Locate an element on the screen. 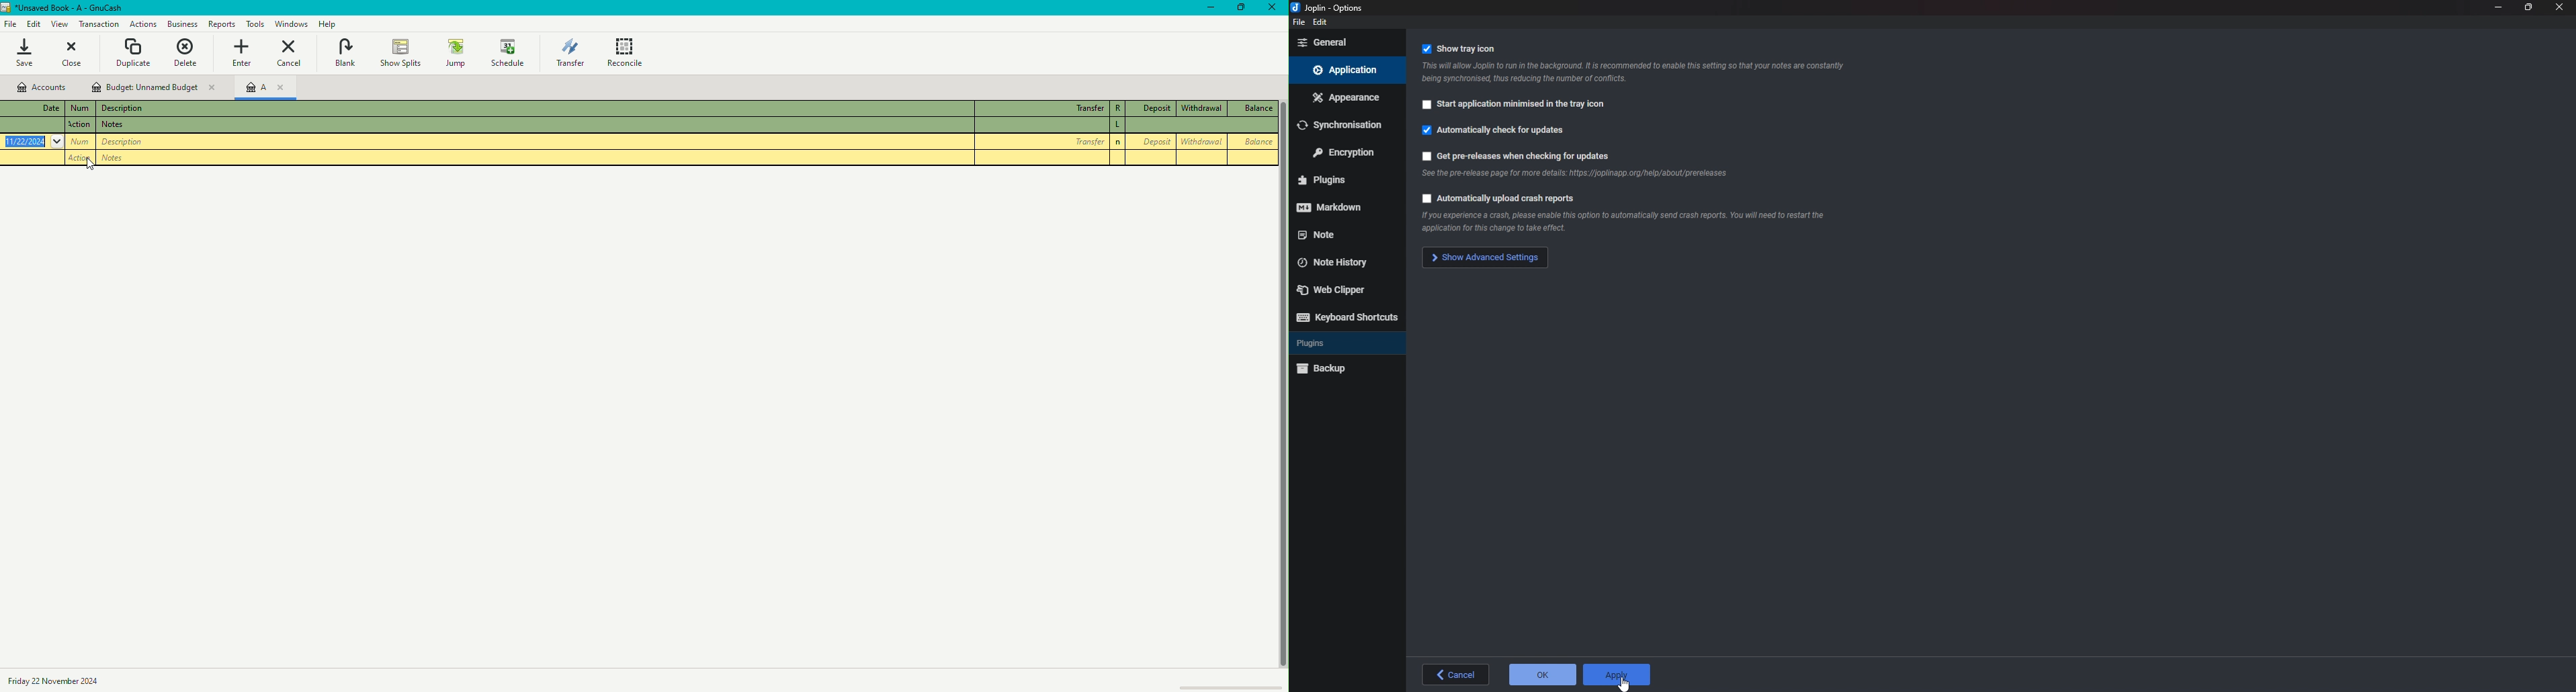 This screenshot has height=700, width=2576. Jump is located at coordinates (454, 52).